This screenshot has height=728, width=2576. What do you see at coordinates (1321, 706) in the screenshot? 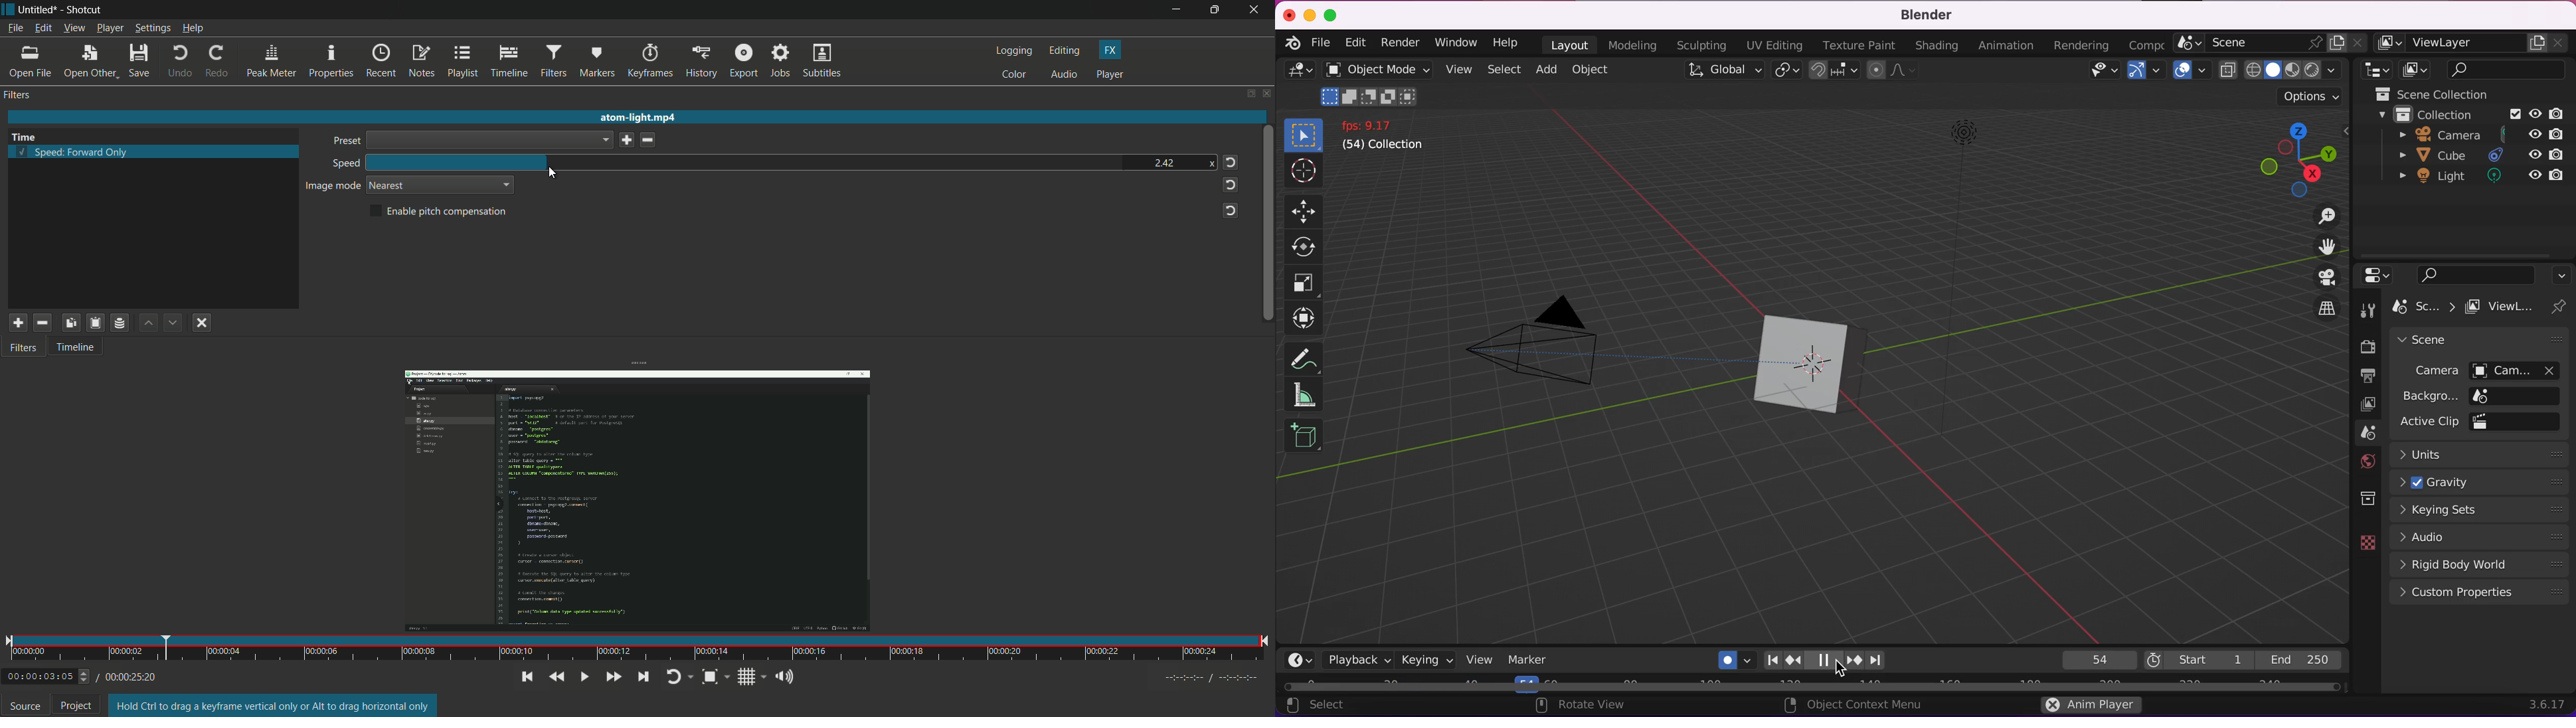
I see `select` at bounding box center [1321, 706].